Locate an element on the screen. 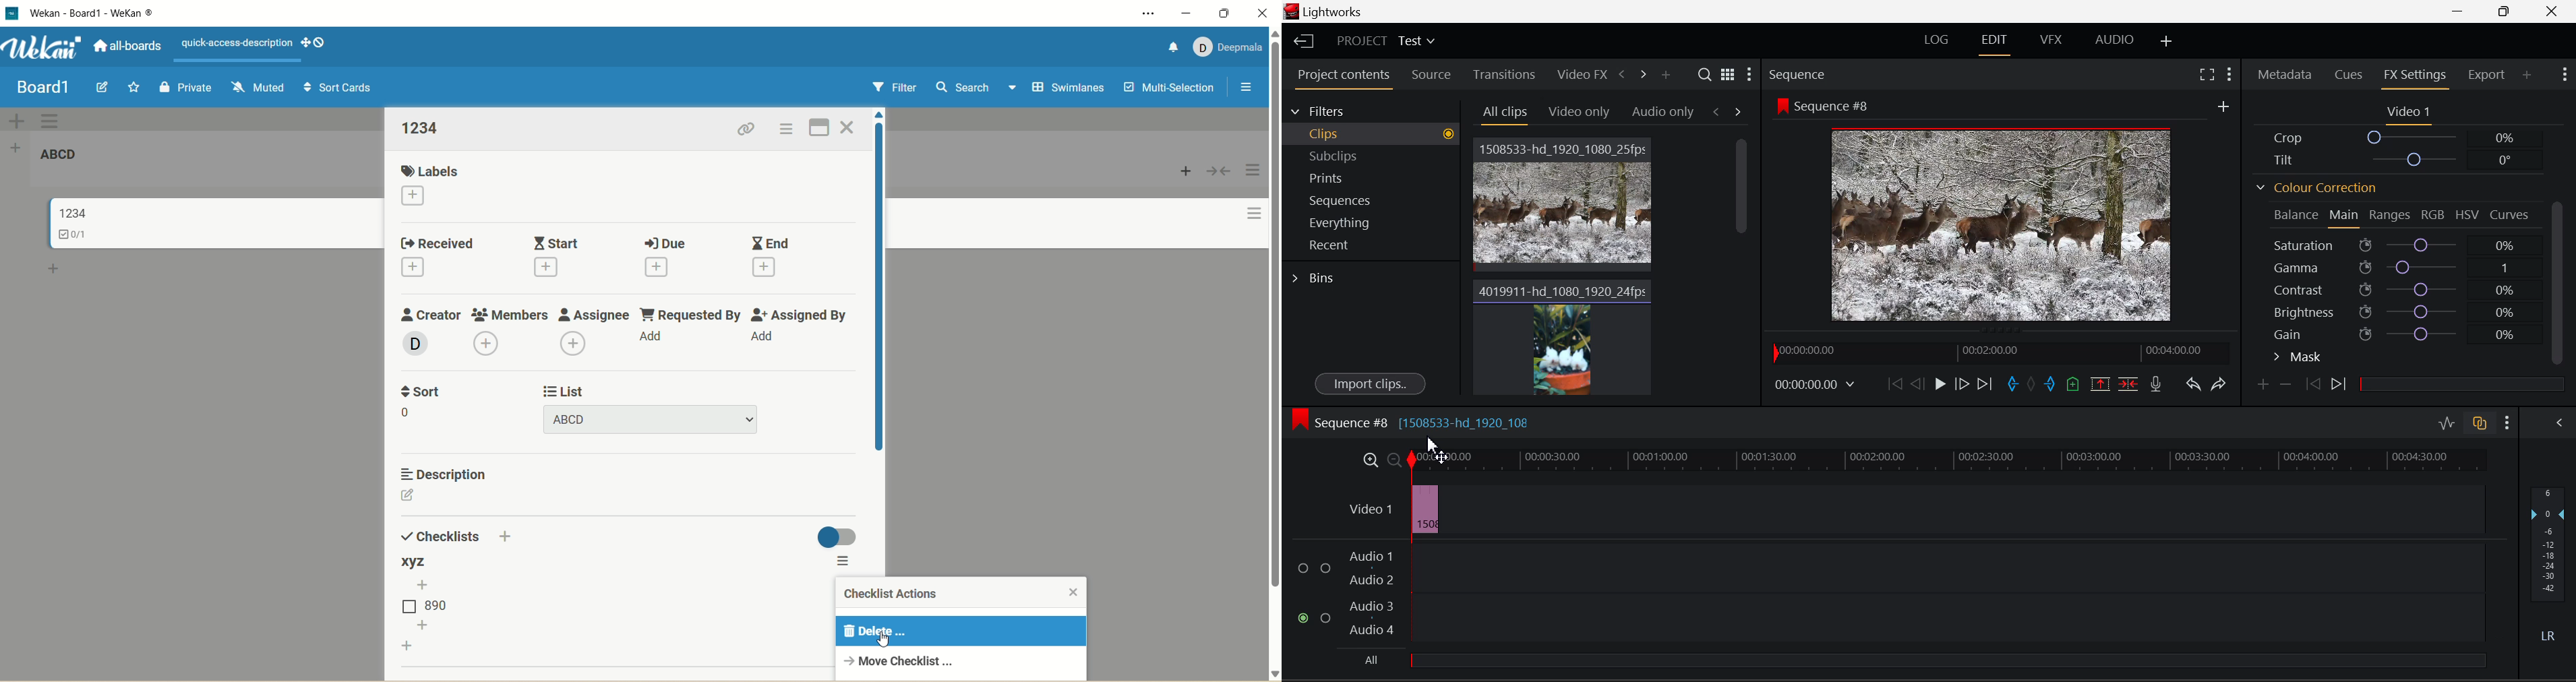 Image resolution: width=2576 pixels, height=700 pixels. collapse is located at coordinates (1221, 171).